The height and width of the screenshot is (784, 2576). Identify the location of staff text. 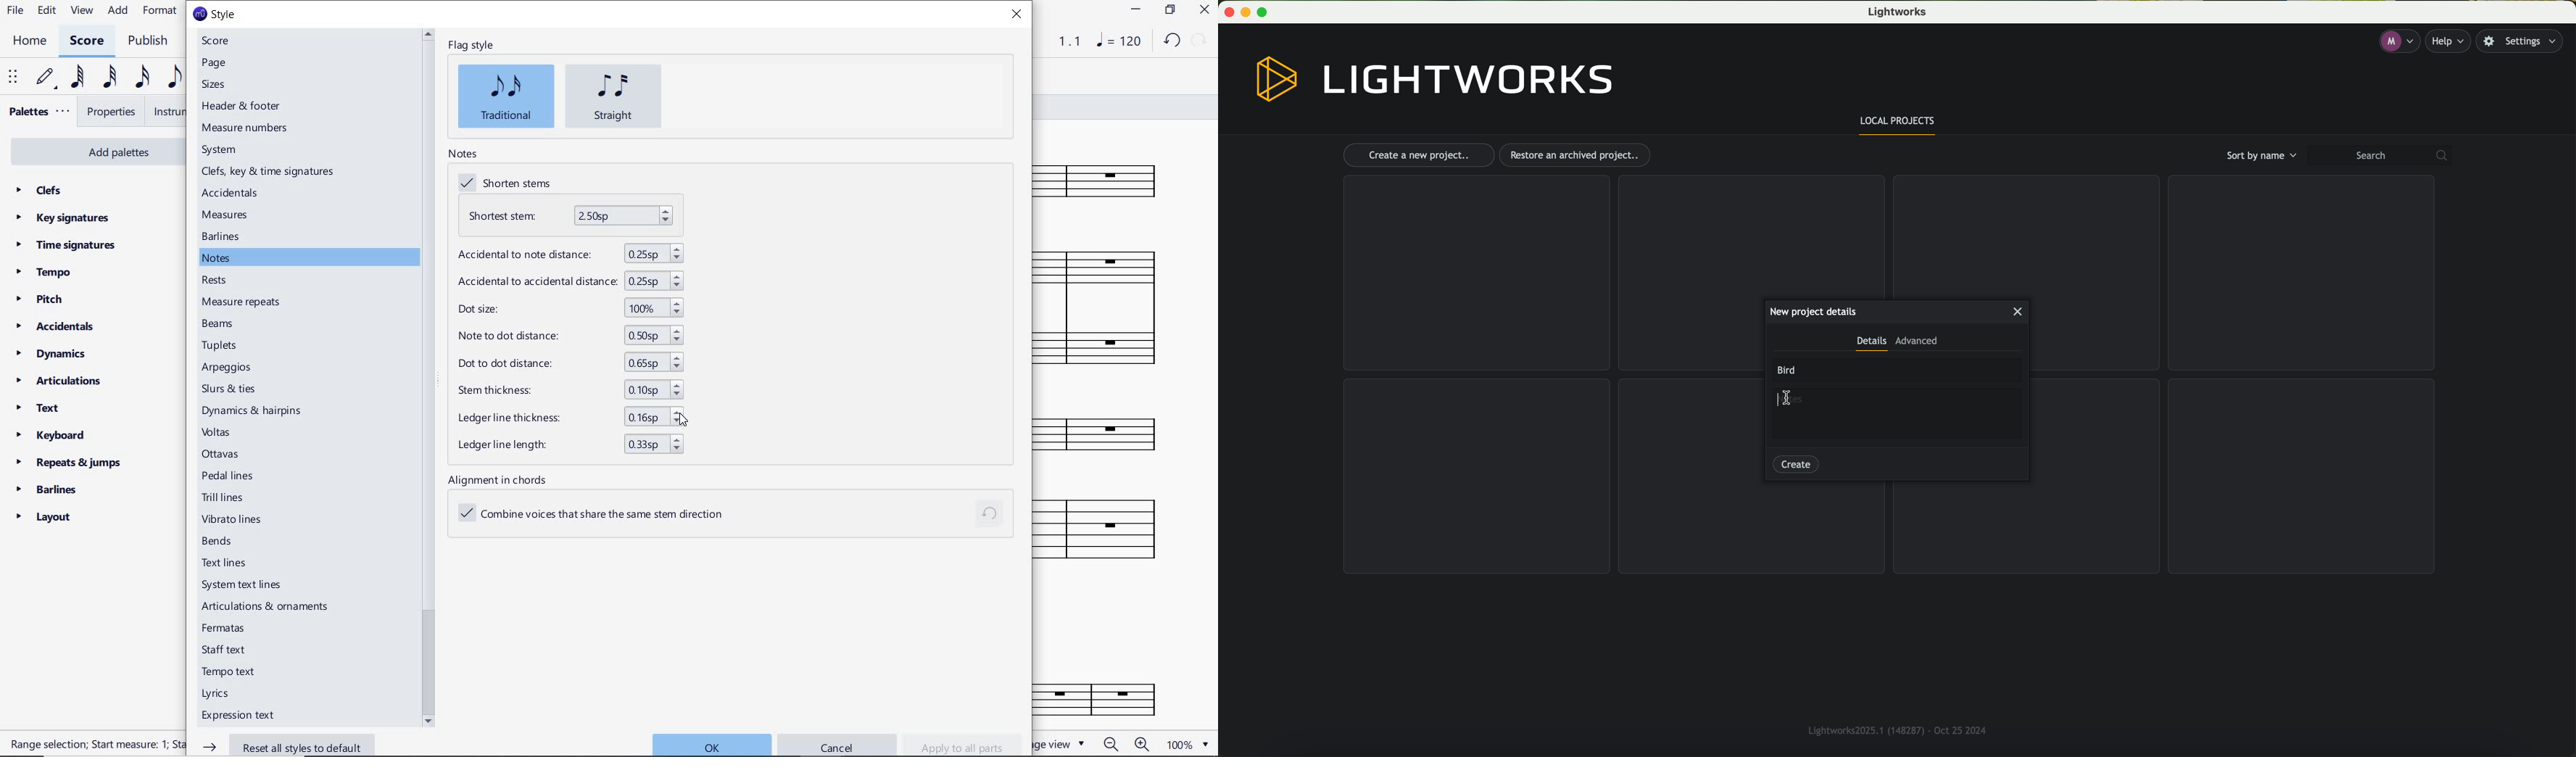
(225, 648).